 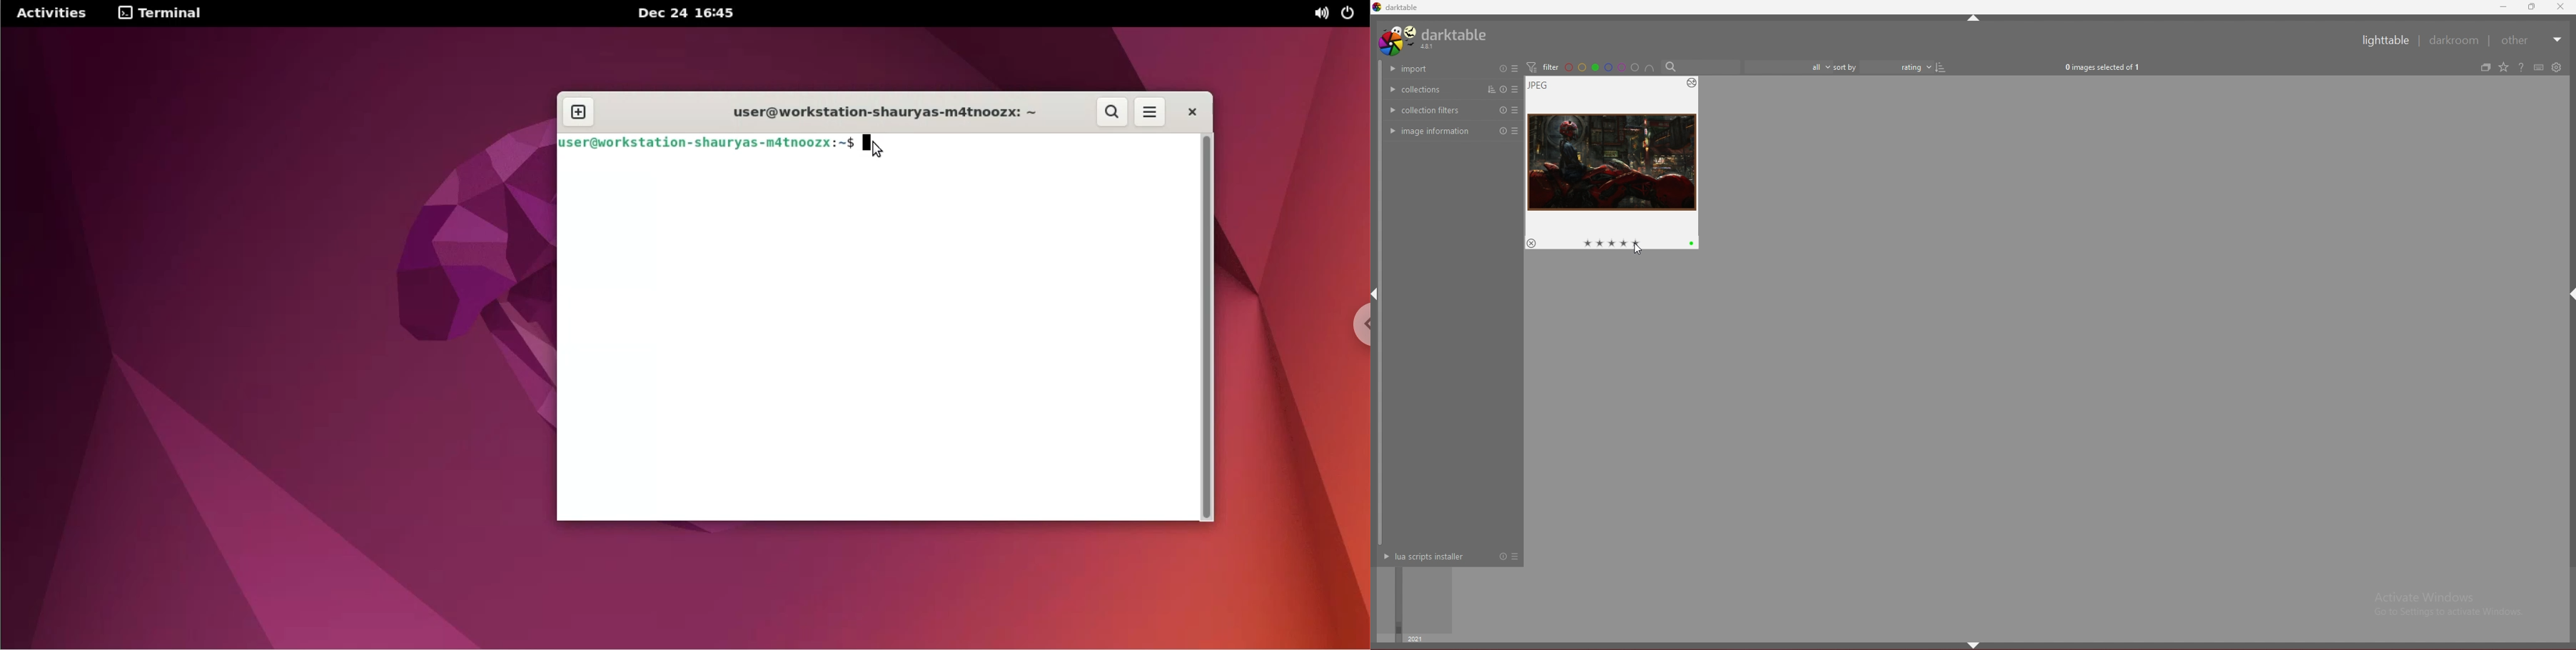 I want to click on reset, so click(x=1503, y=68).